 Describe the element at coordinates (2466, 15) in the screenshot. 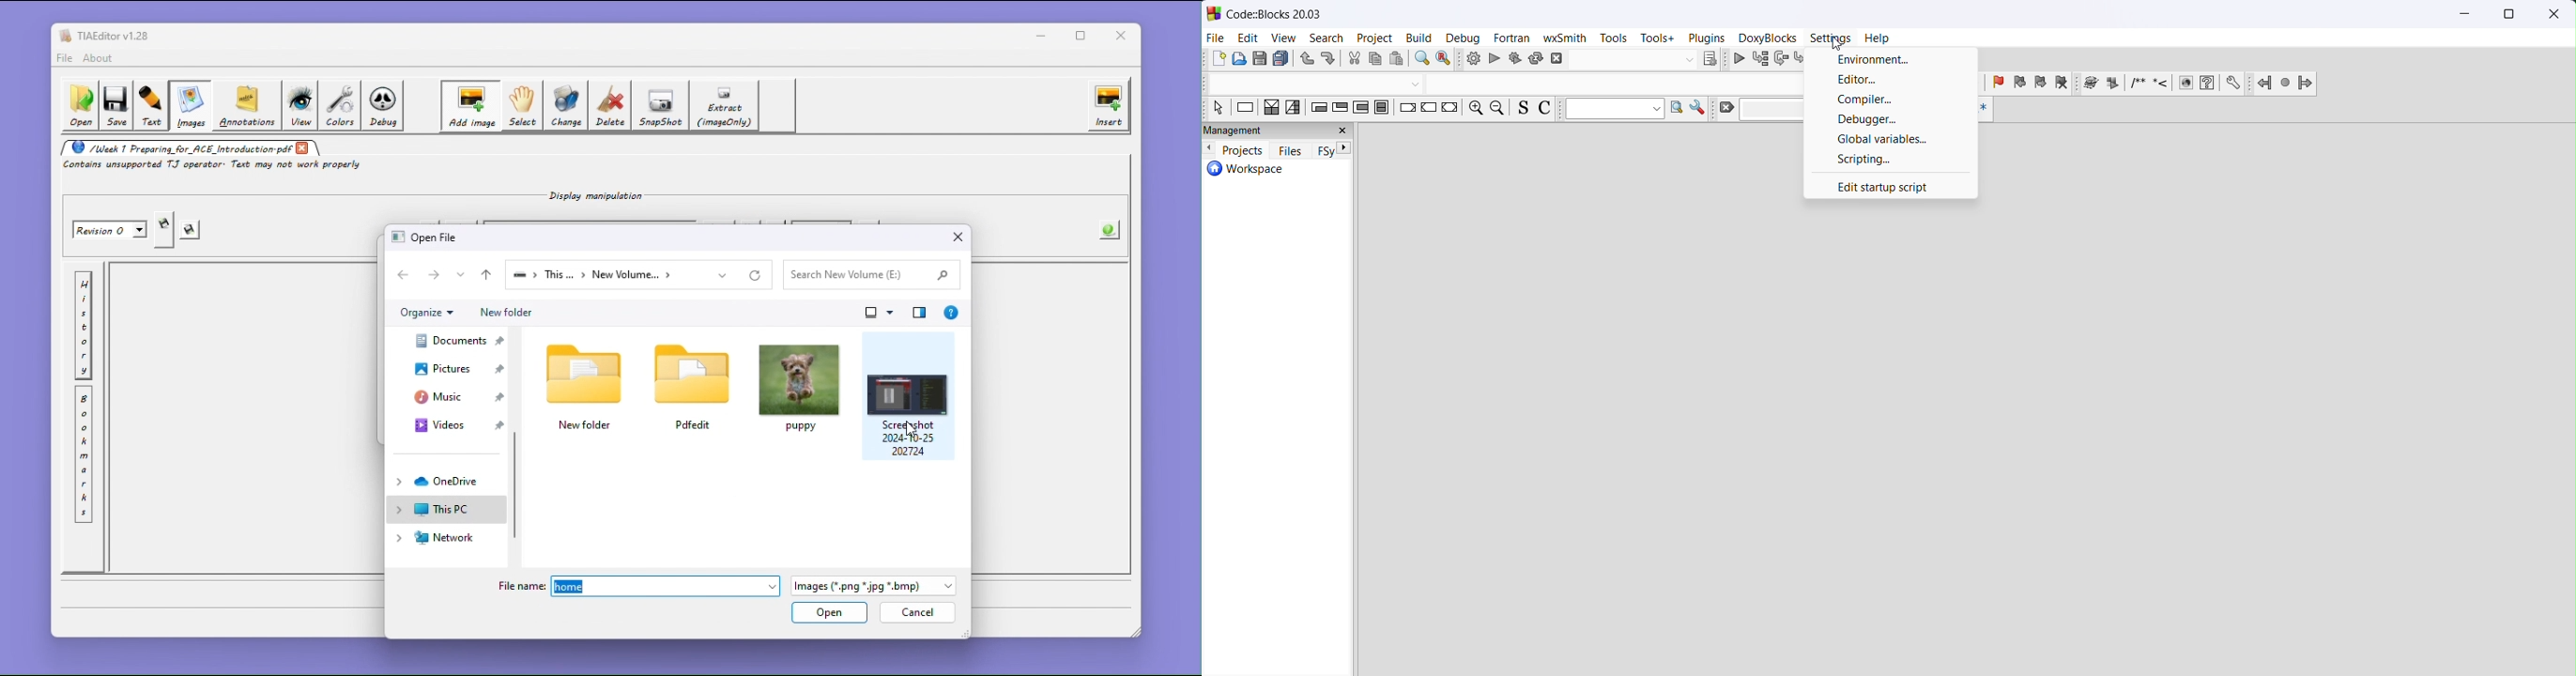

I see `minimize` at that location.